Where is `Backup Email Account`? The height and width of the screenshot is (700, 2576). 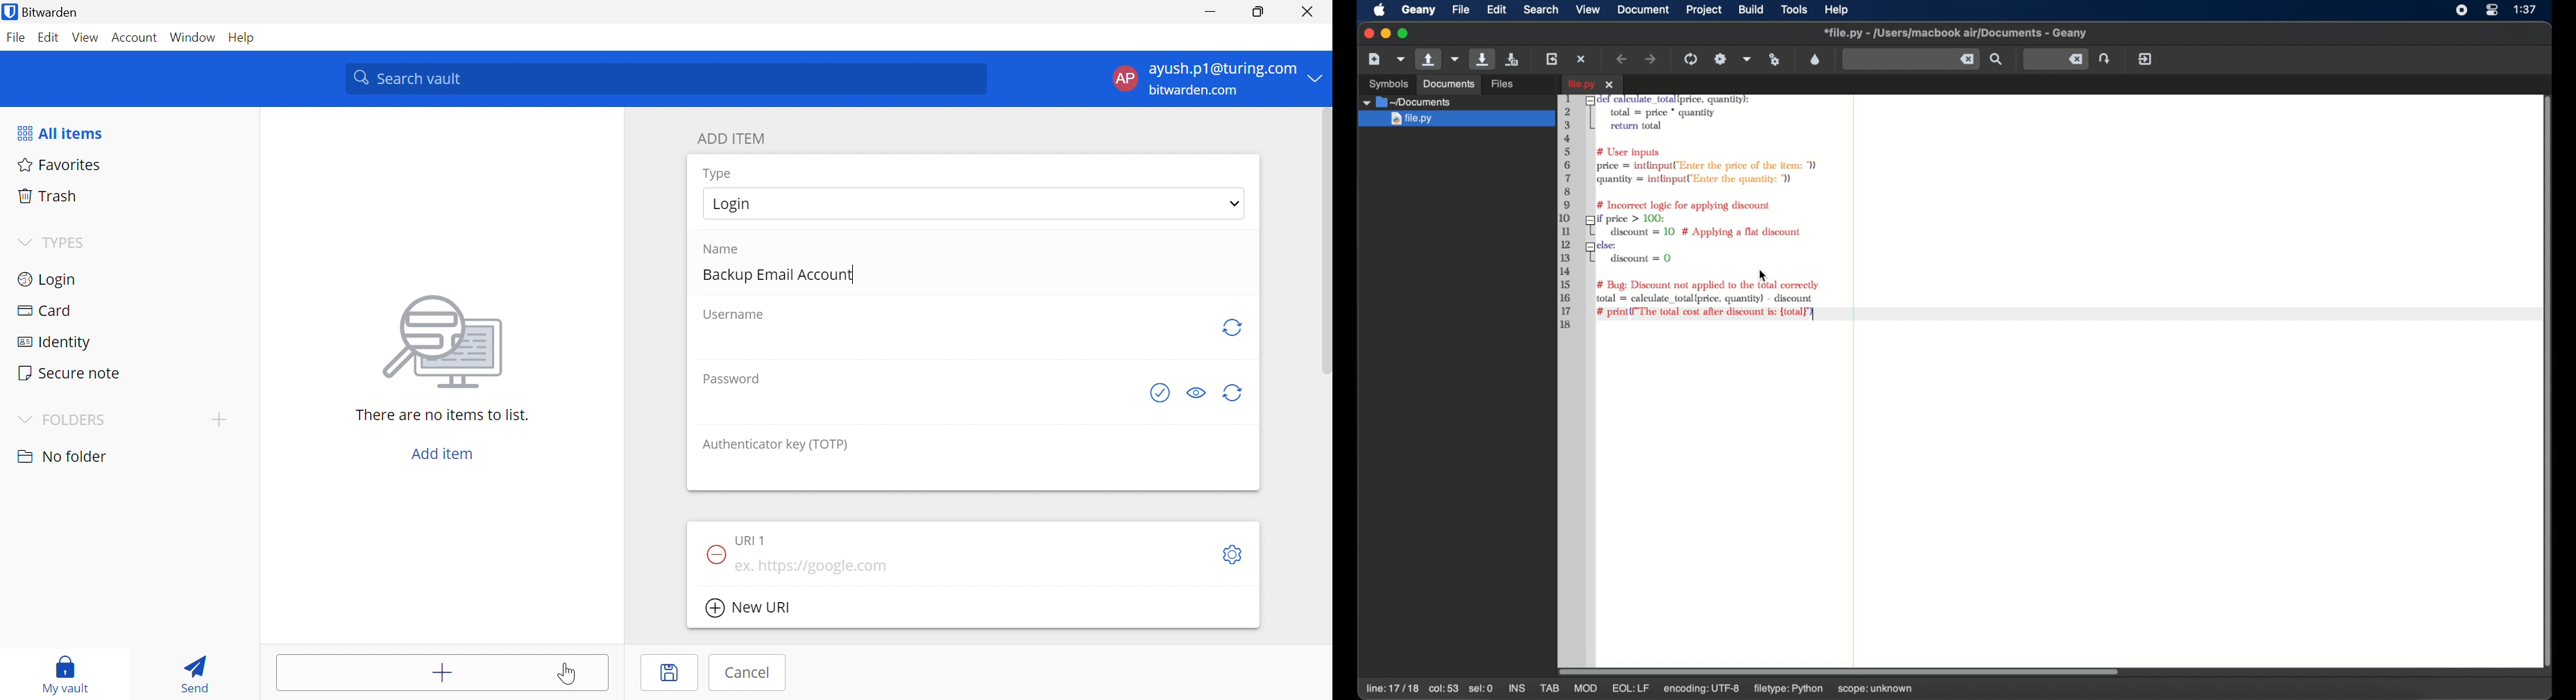 Backup Email Account is located at coordinates (775, 276).